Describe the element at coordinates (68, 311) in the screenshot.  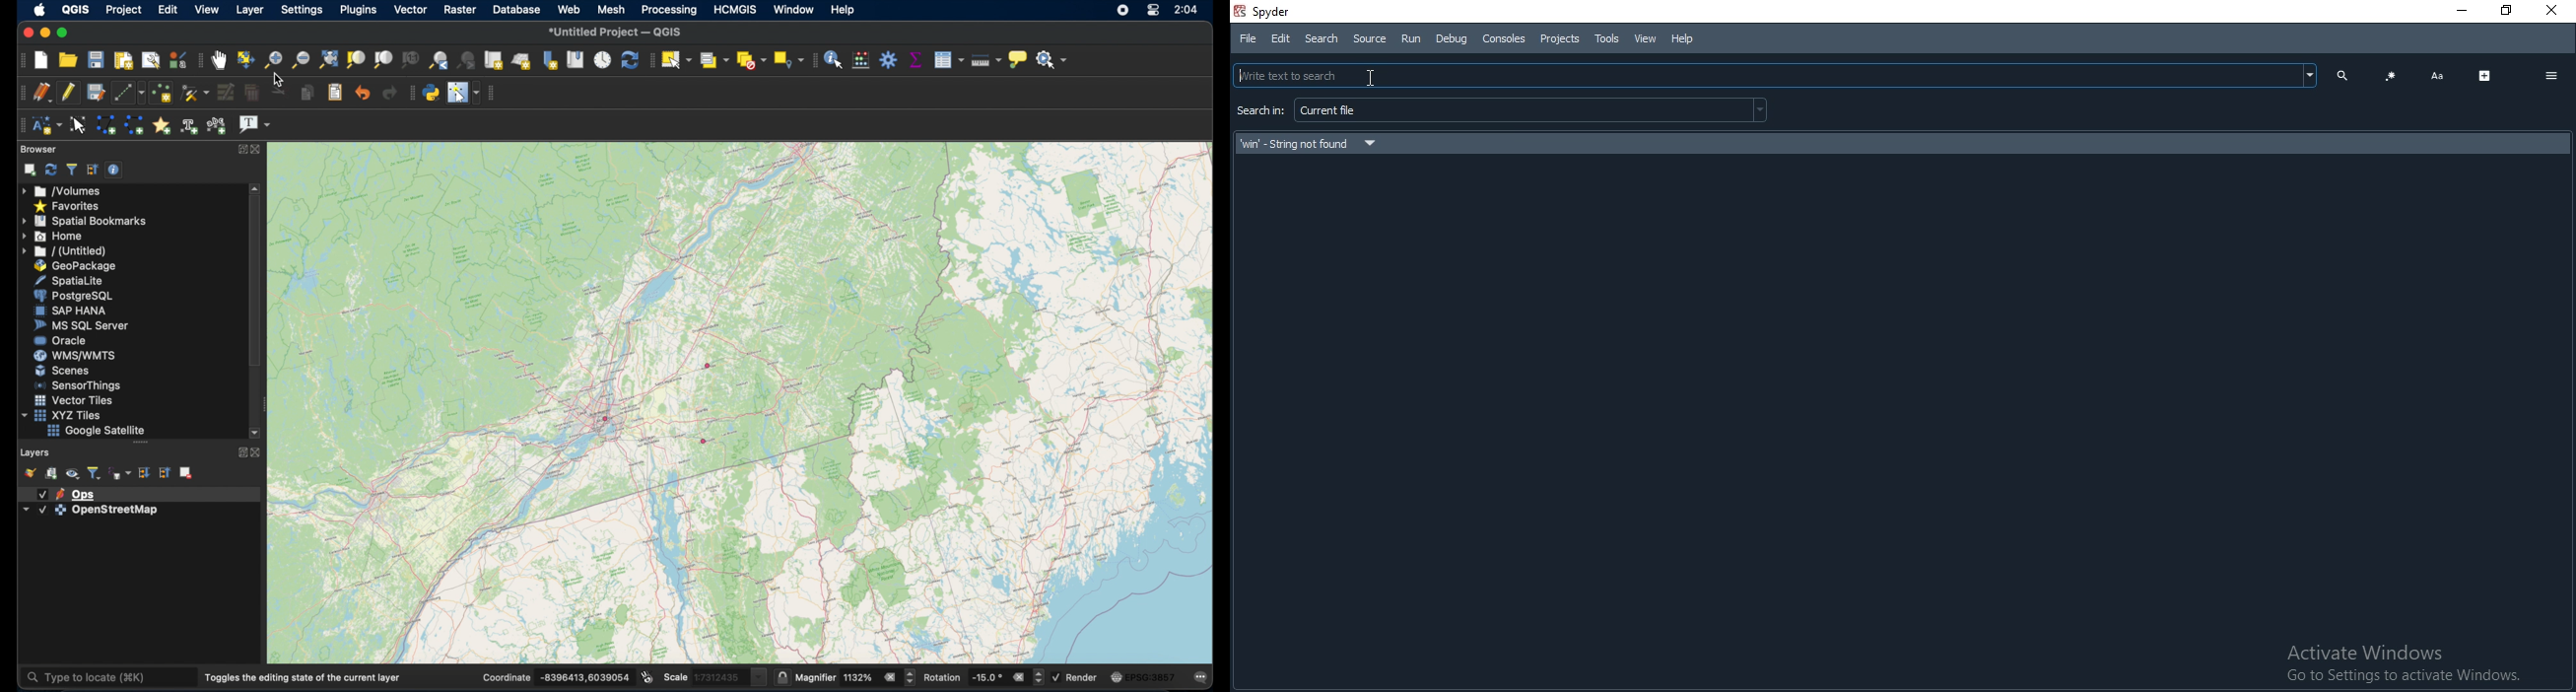
I see `saphana` at that location.